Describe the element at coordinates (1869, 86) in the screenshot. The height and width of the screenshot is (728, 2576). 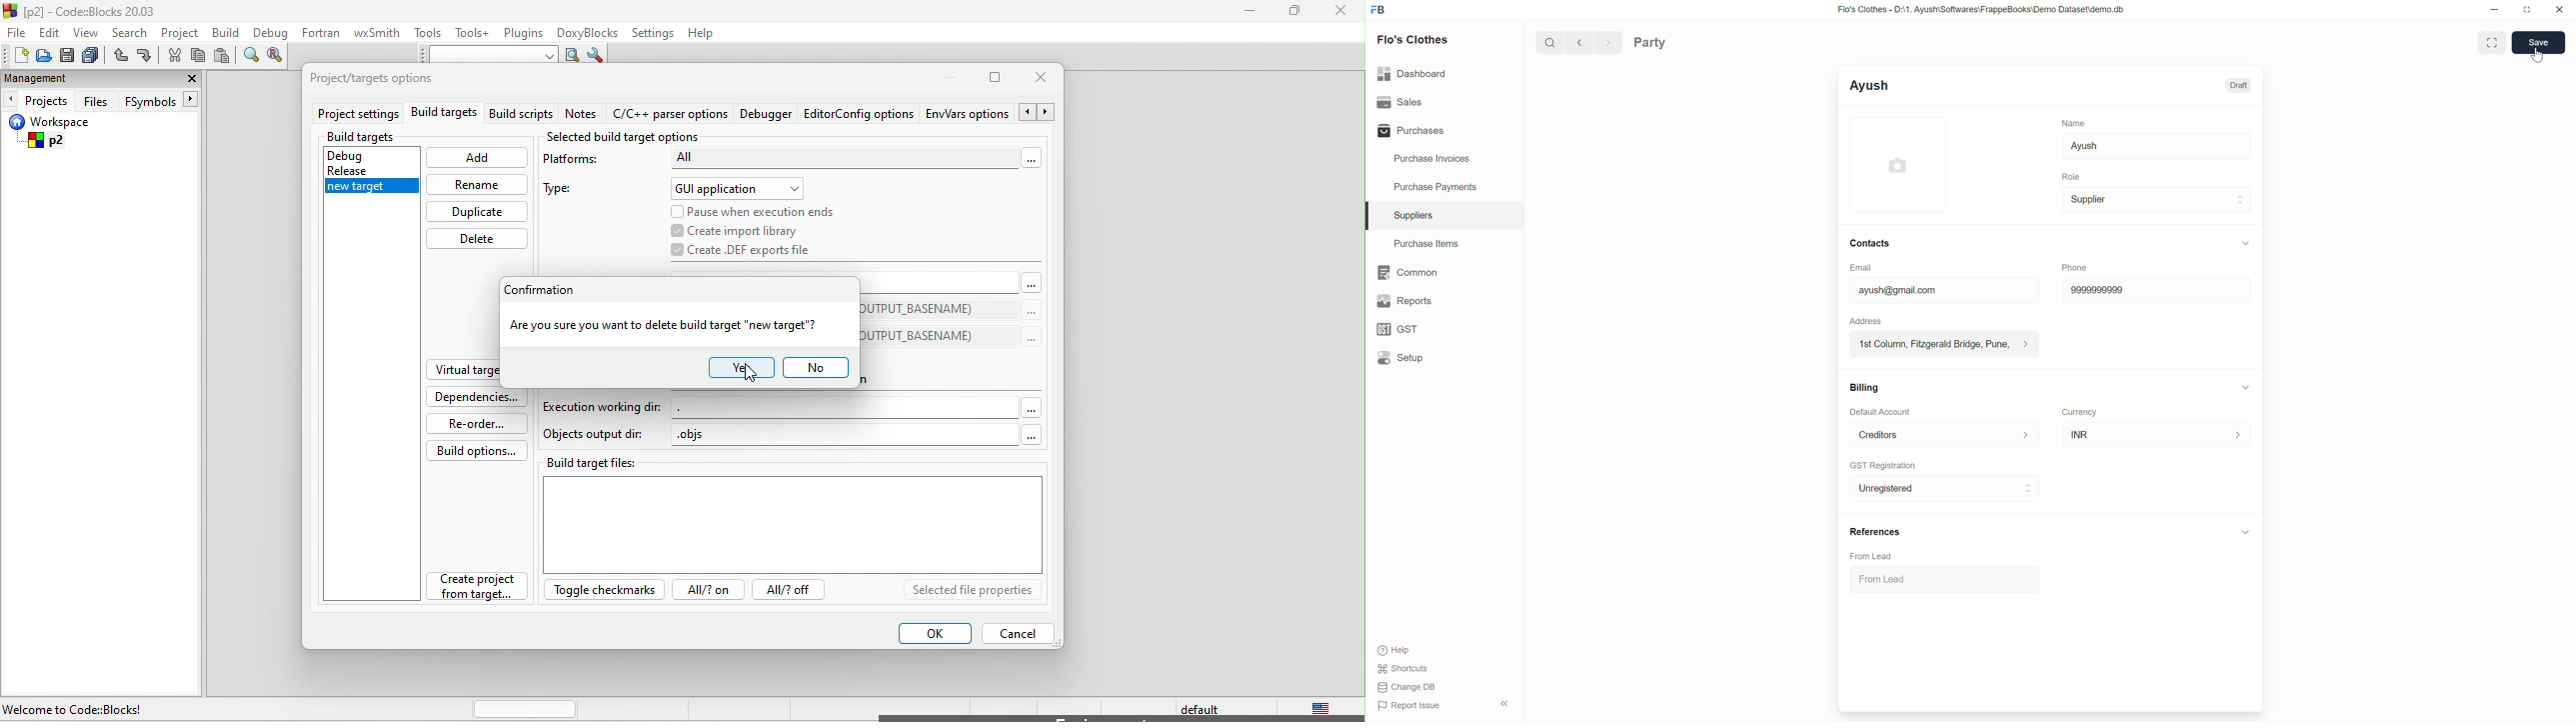
I see `Ayush` at that location.